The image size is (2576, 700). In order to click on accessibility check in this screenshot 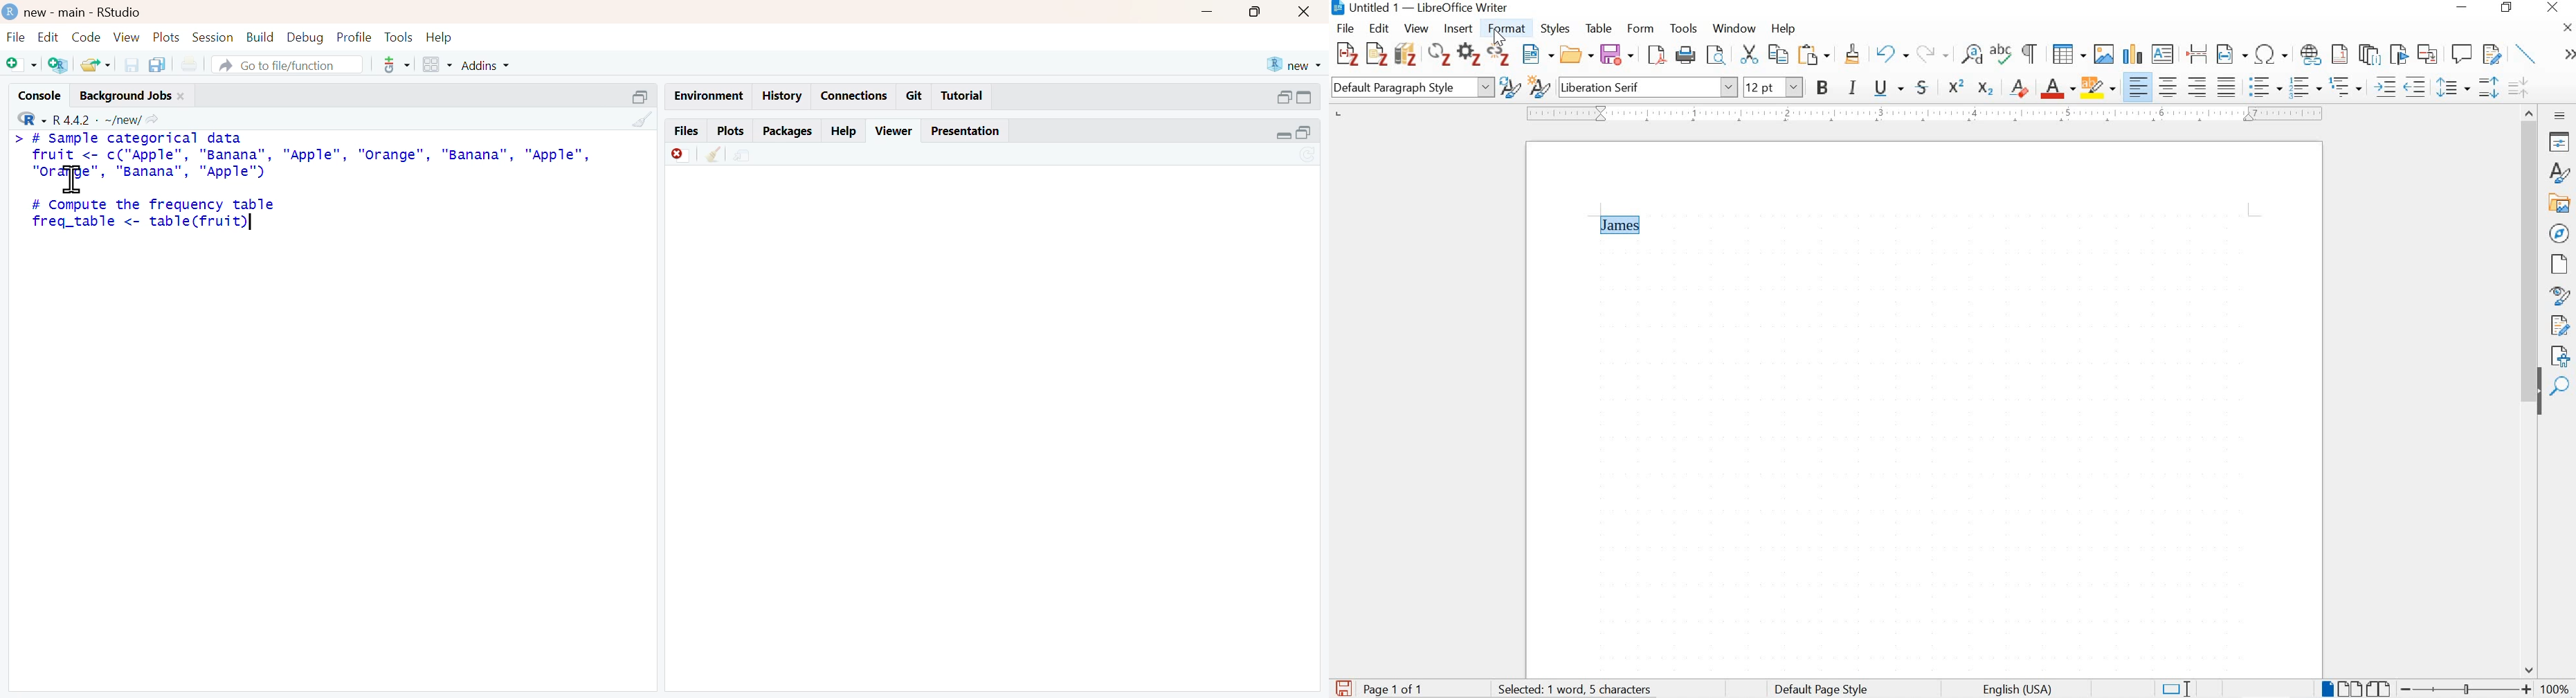, I will do `click(2560, 354)`.